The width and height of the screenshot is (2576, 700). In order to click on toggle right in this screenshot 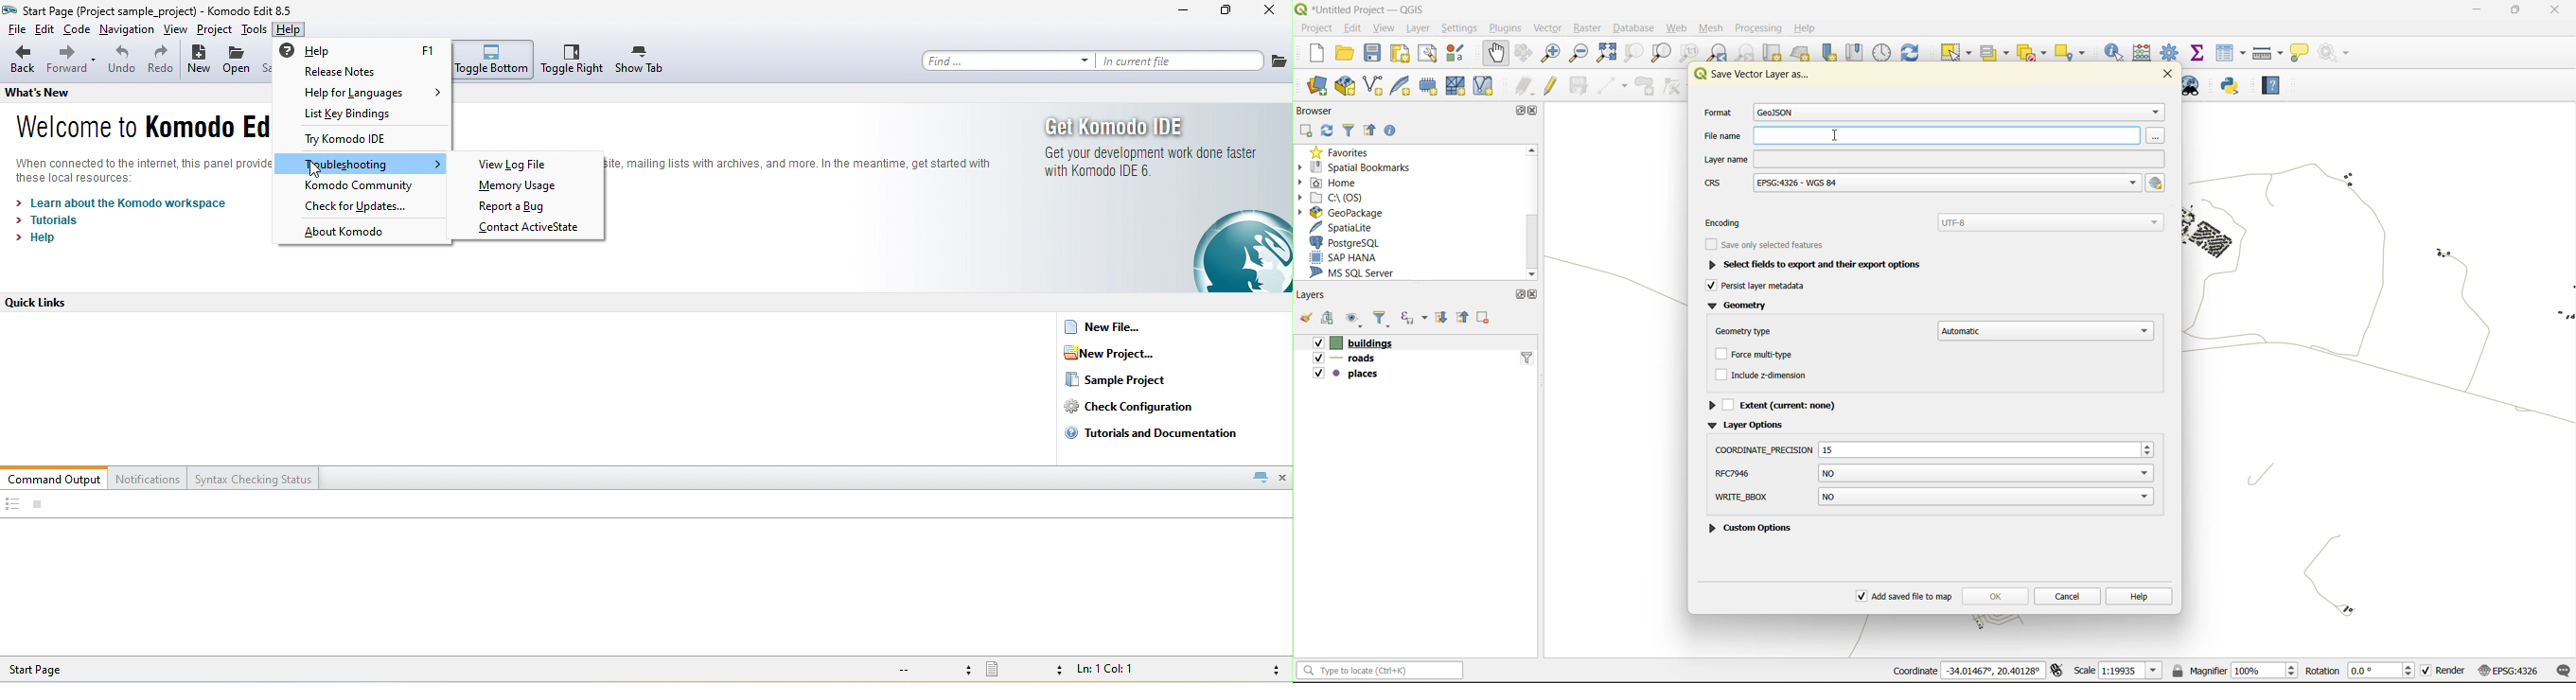, I will do `click(573, 60)`.